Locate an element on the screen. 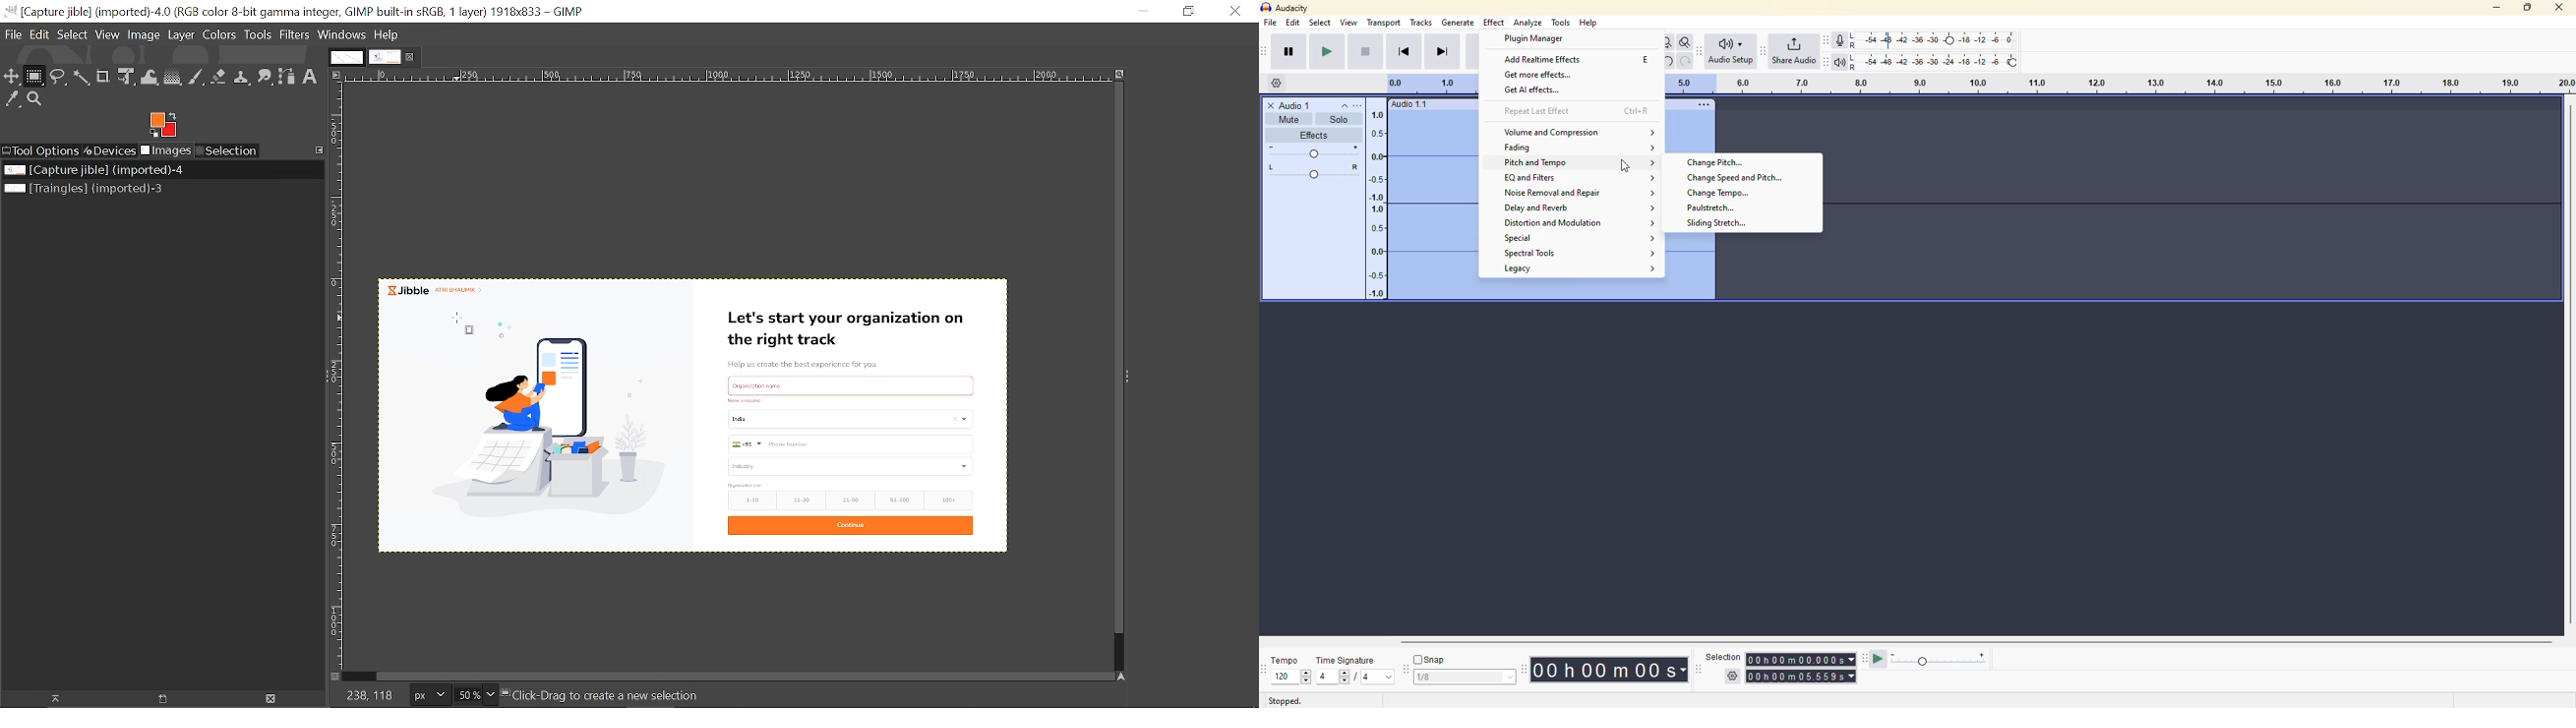 This screenshot has height=728, width=2576. Add text is located at coordinates (310, 76).